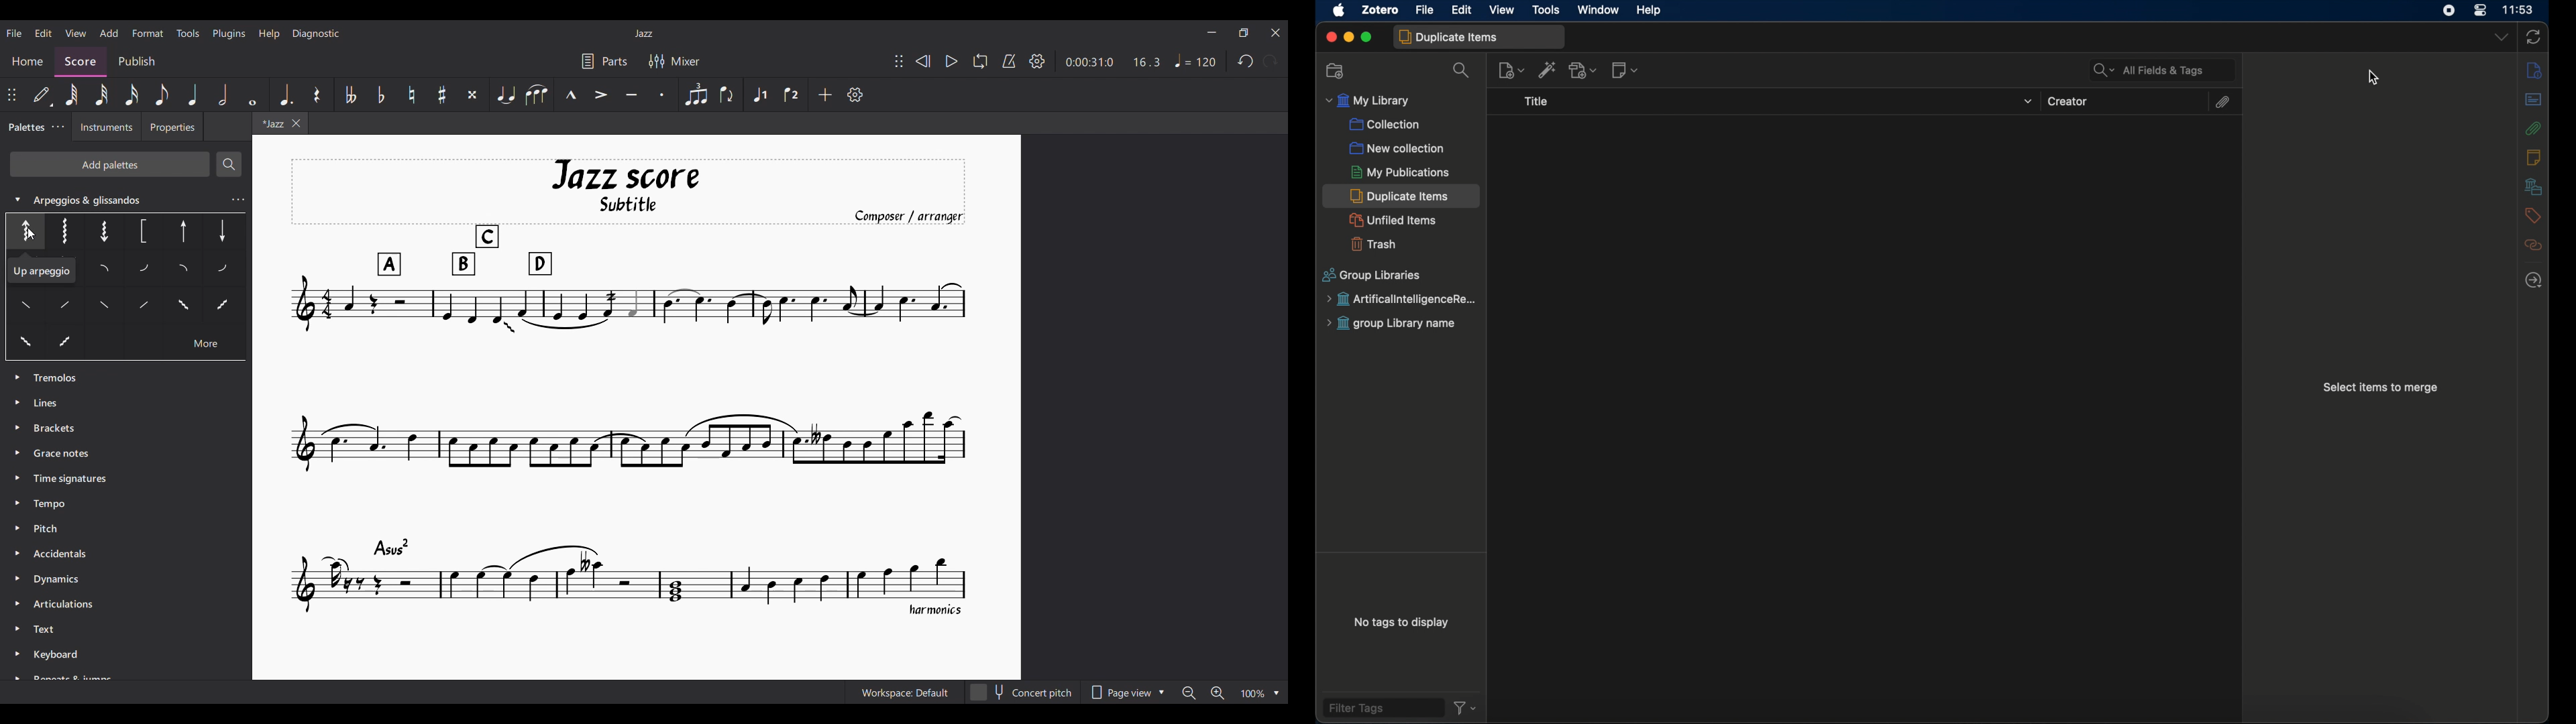  What do you see at coordinates (2520, 9) in the screenshot?
I see `time` at bounding box center [2520, 9].